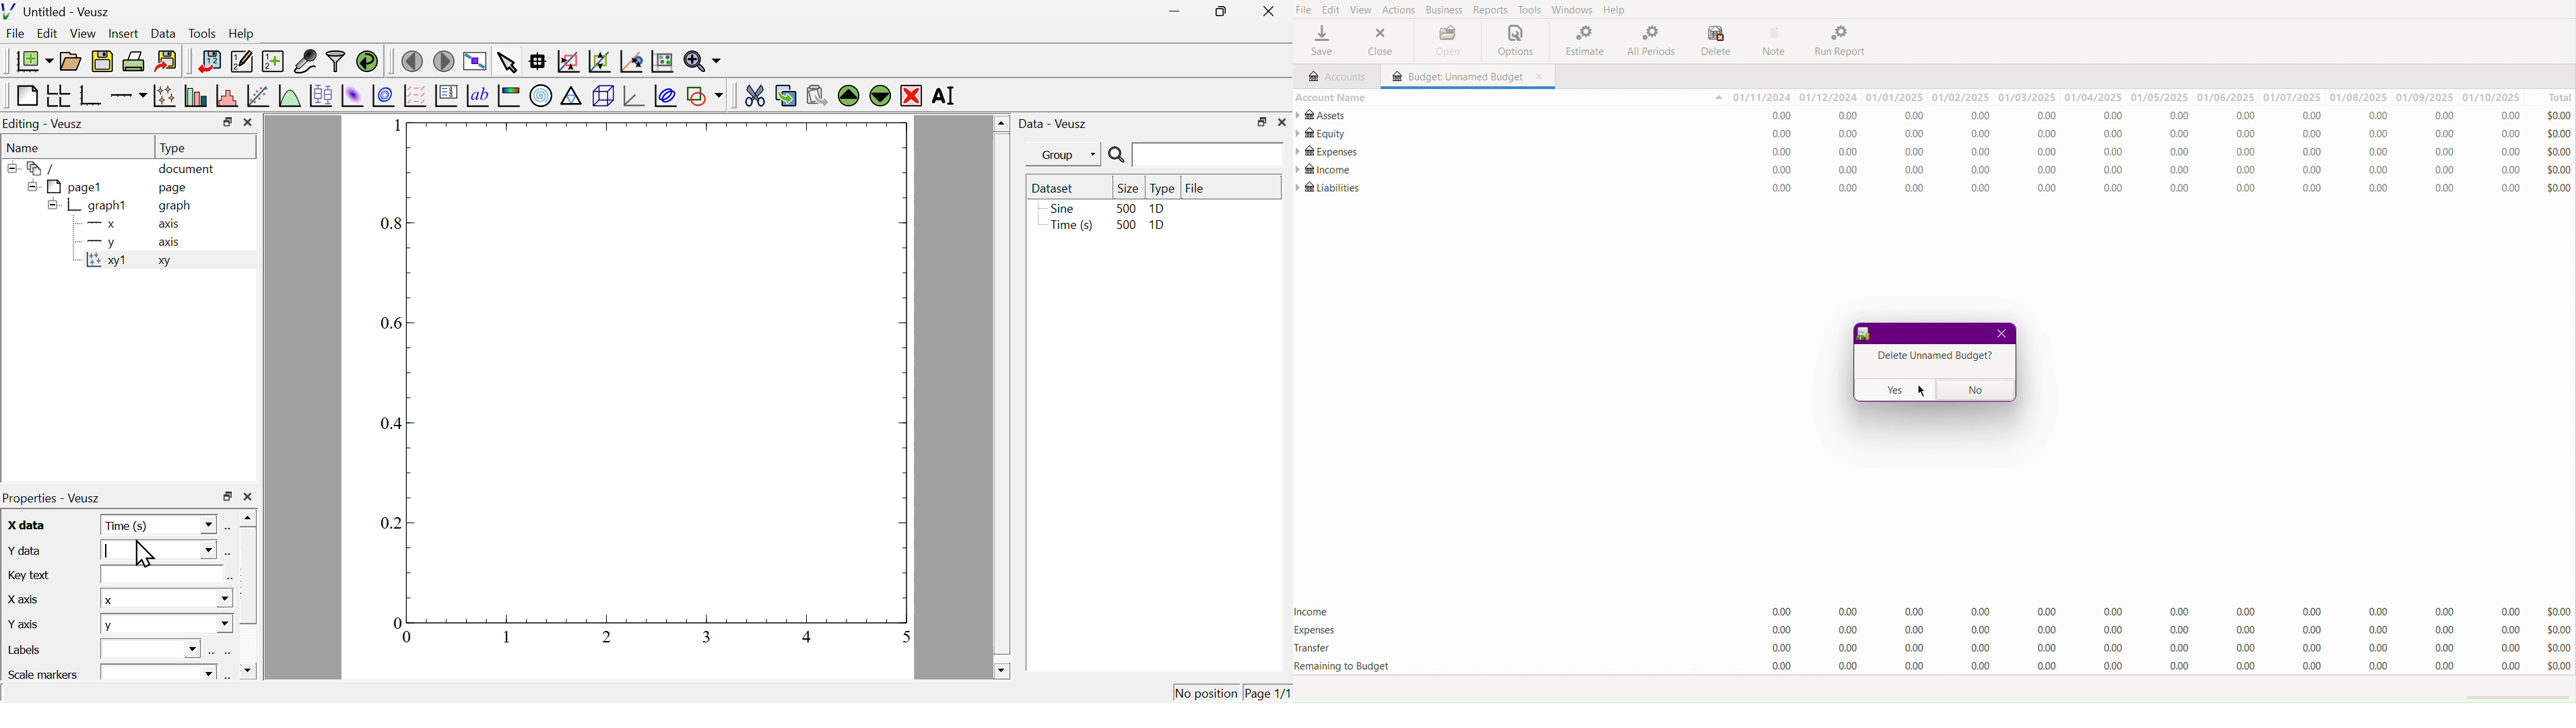  What do you see at coordinates (2145, 667) in the screenshot?
I see `Remaining to Budget` at bounding box center [2145, 667].